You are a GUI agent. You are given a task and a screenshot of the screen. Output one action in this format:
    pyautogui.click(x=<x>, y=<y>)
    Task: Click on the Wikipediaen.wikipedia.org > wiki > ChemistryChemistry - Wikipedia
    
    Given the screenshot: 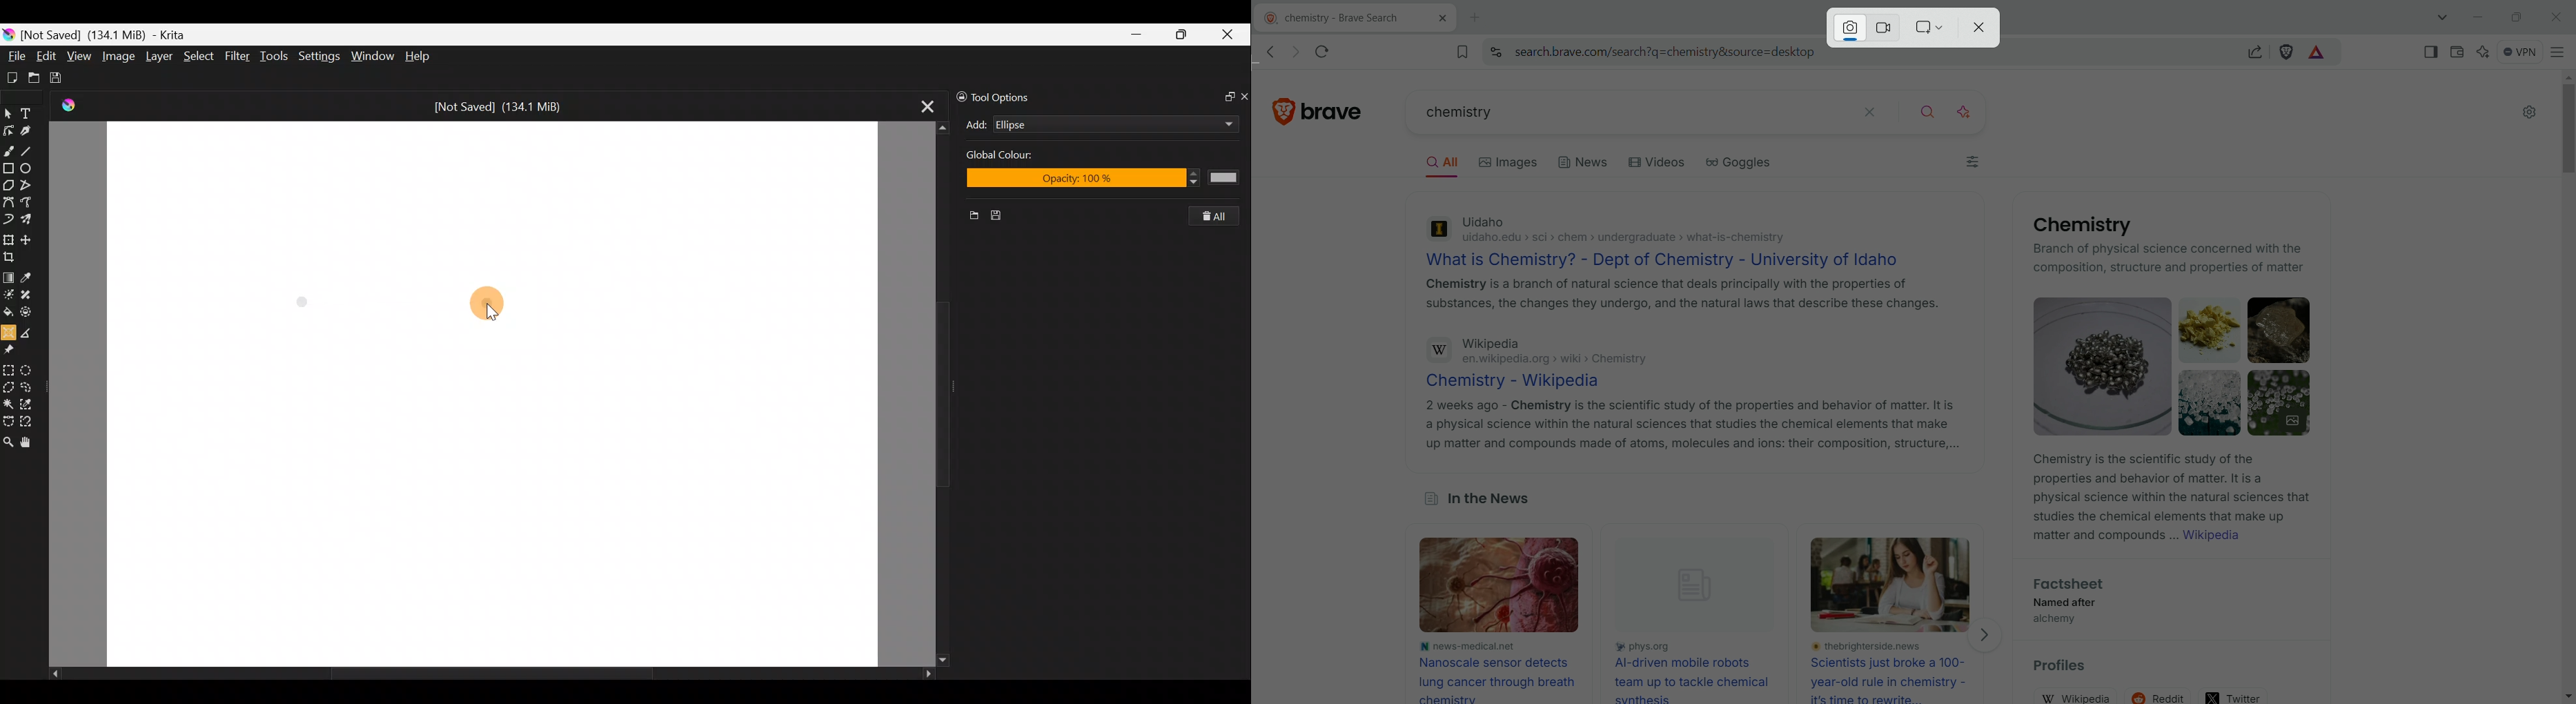 What is the action you would take?
    pyautogui.click(x=1558, y=362)
    